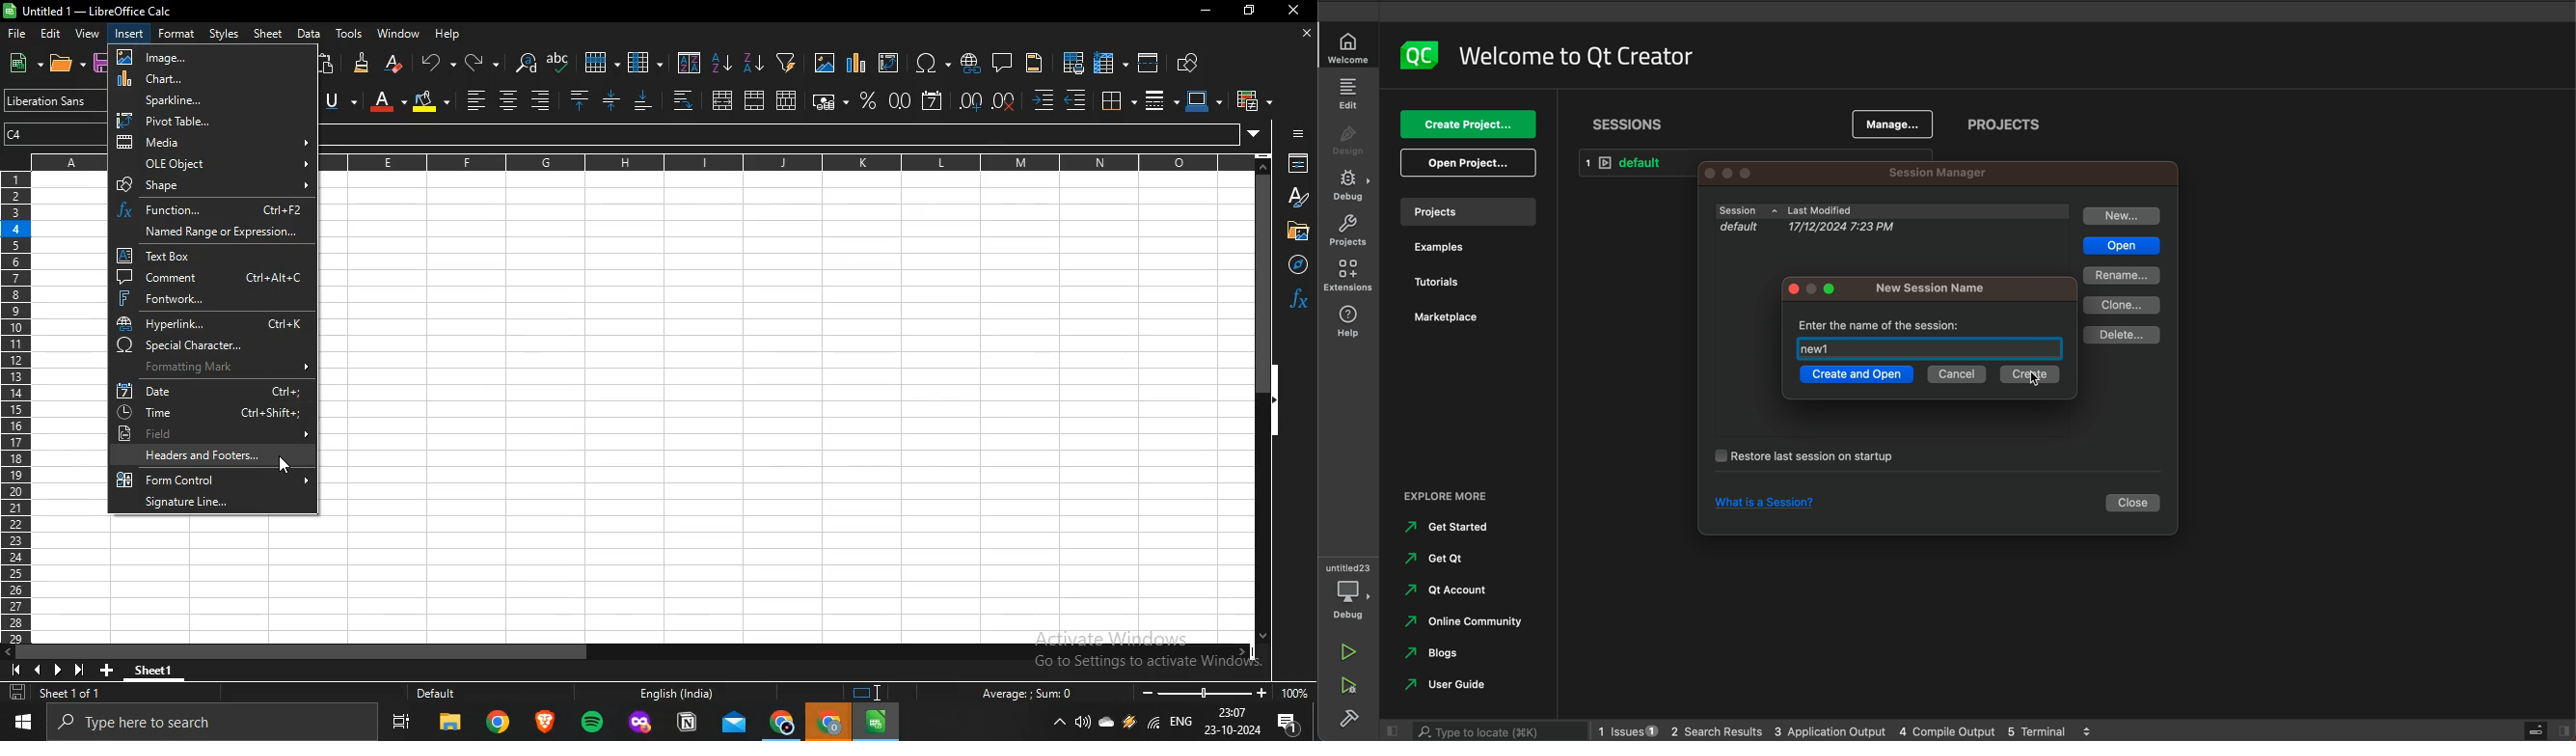 Image resolution: width=2576 pixels, height=756 pixels. Describe the element at coordinates (1348, 232) in the screenshot. I see `Project ` at that location.